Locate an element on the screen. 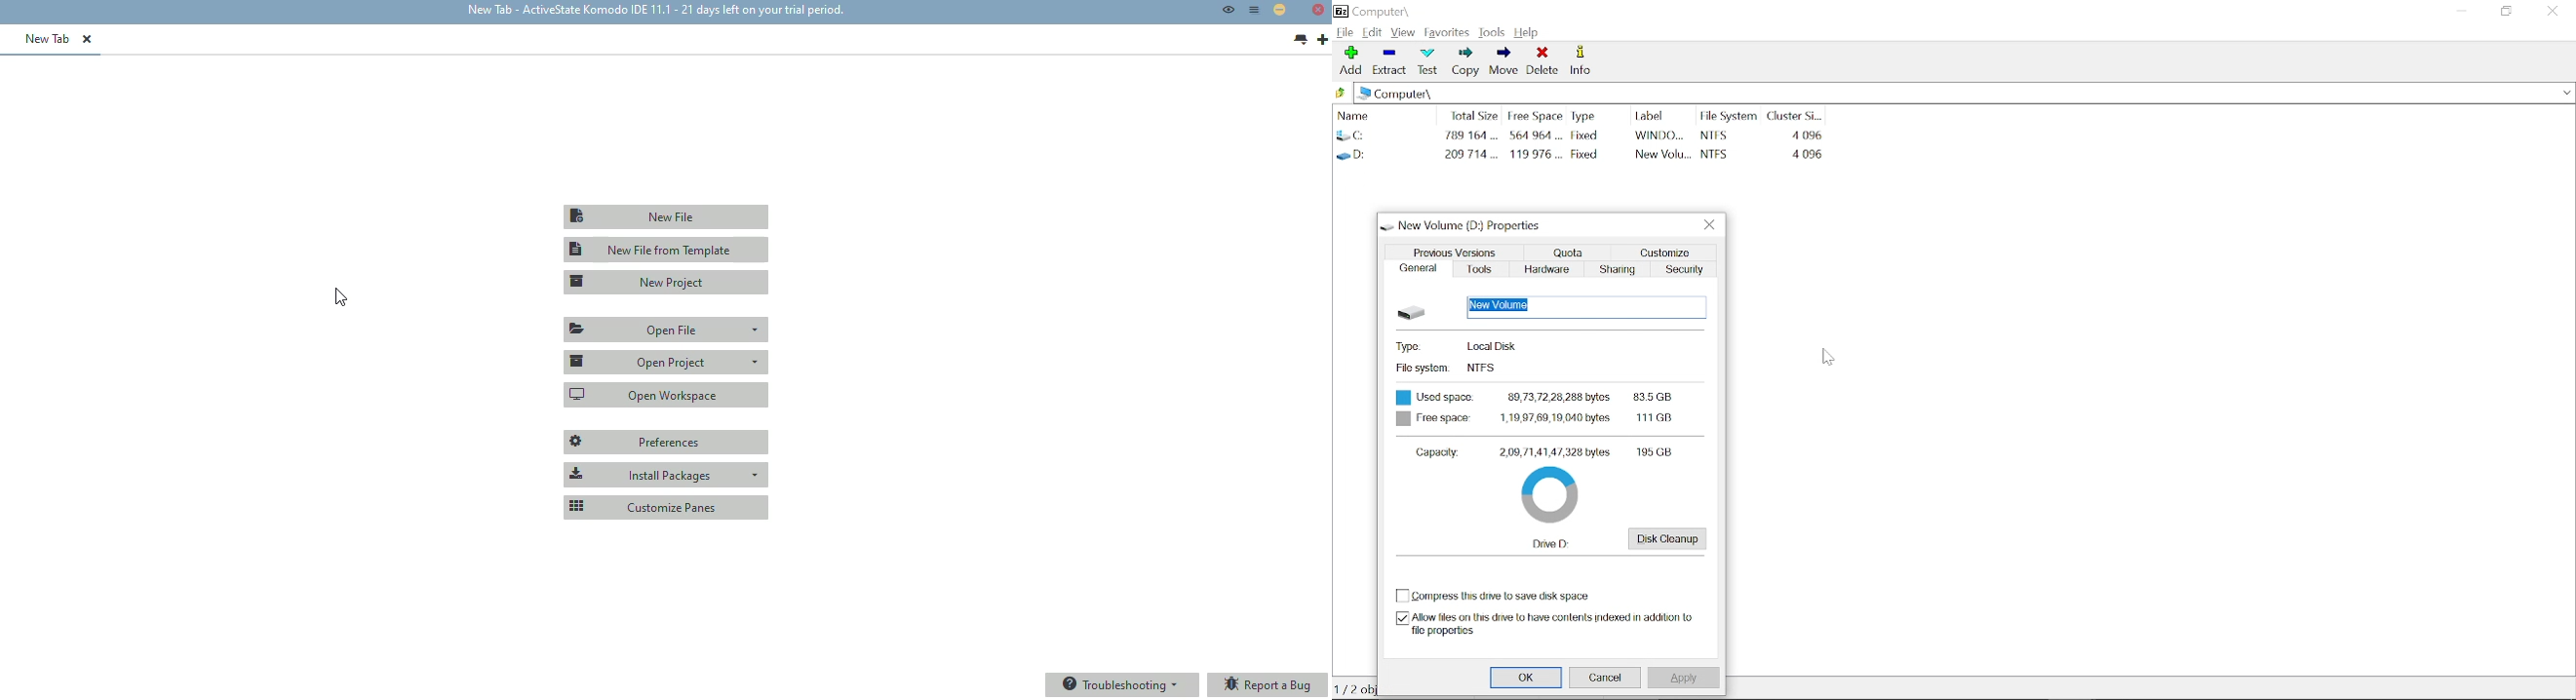 The width and height of the screenshot is (2576, 700). 0/2  is located at coordinates (1355, 686).